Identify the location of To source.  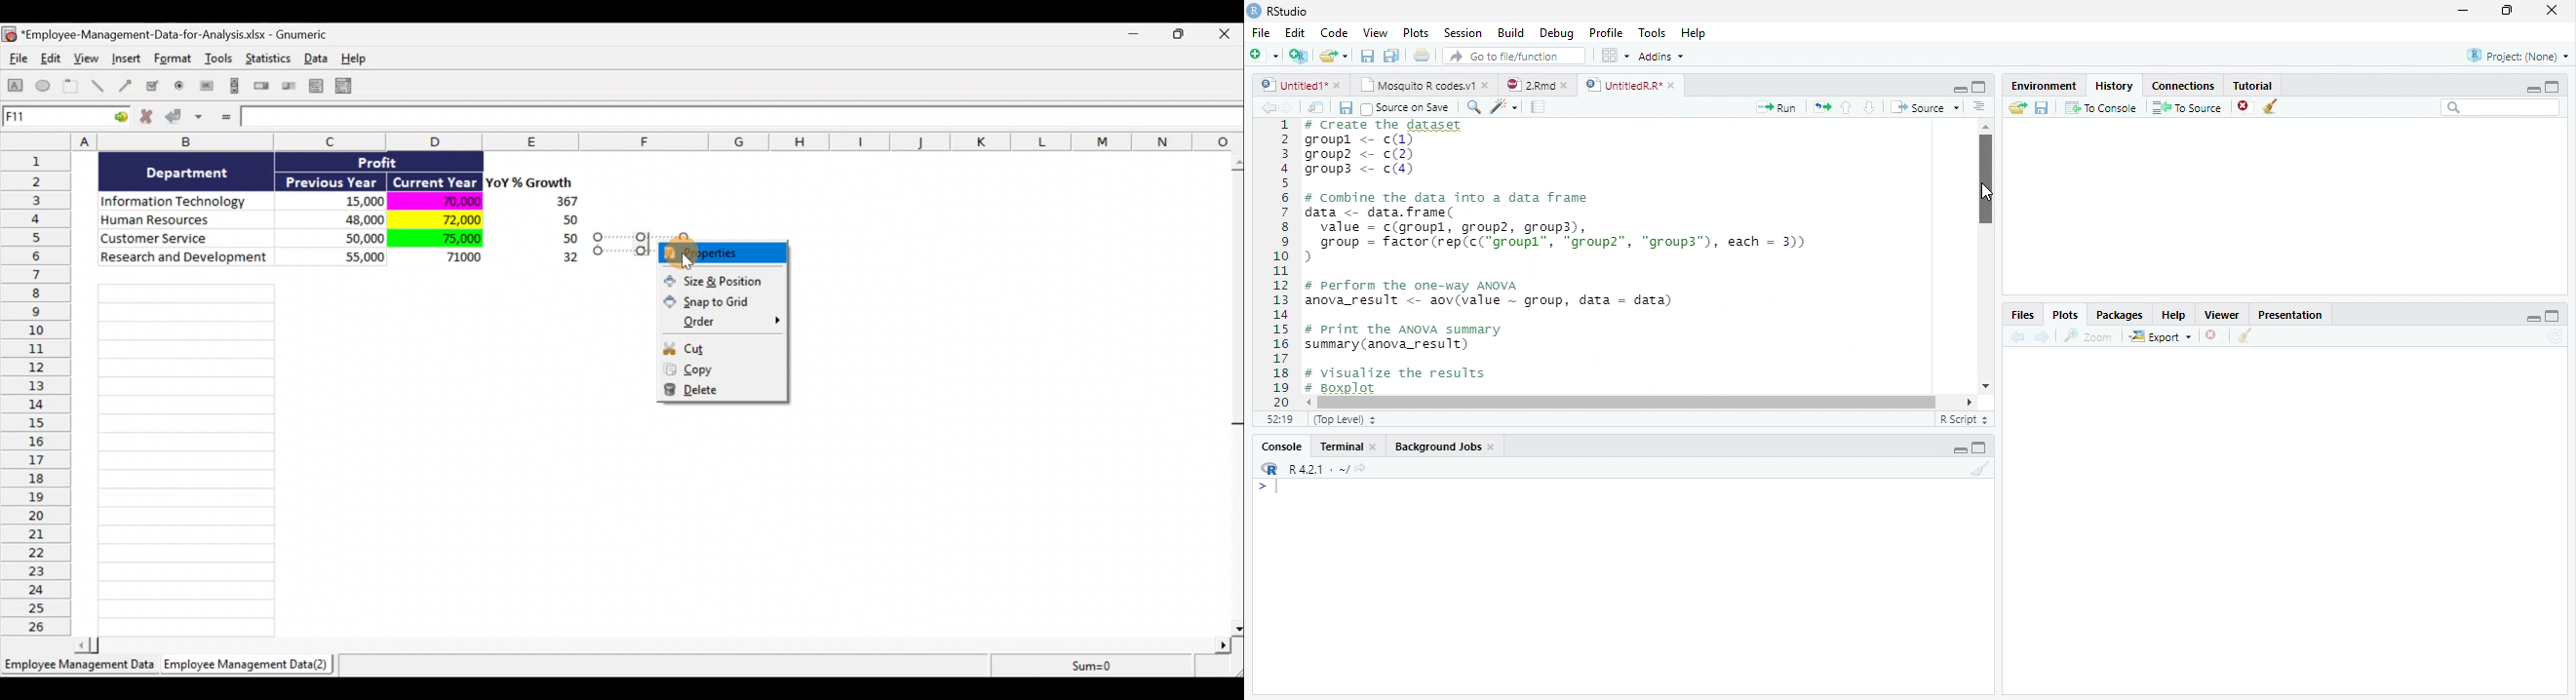
(2190, 109).